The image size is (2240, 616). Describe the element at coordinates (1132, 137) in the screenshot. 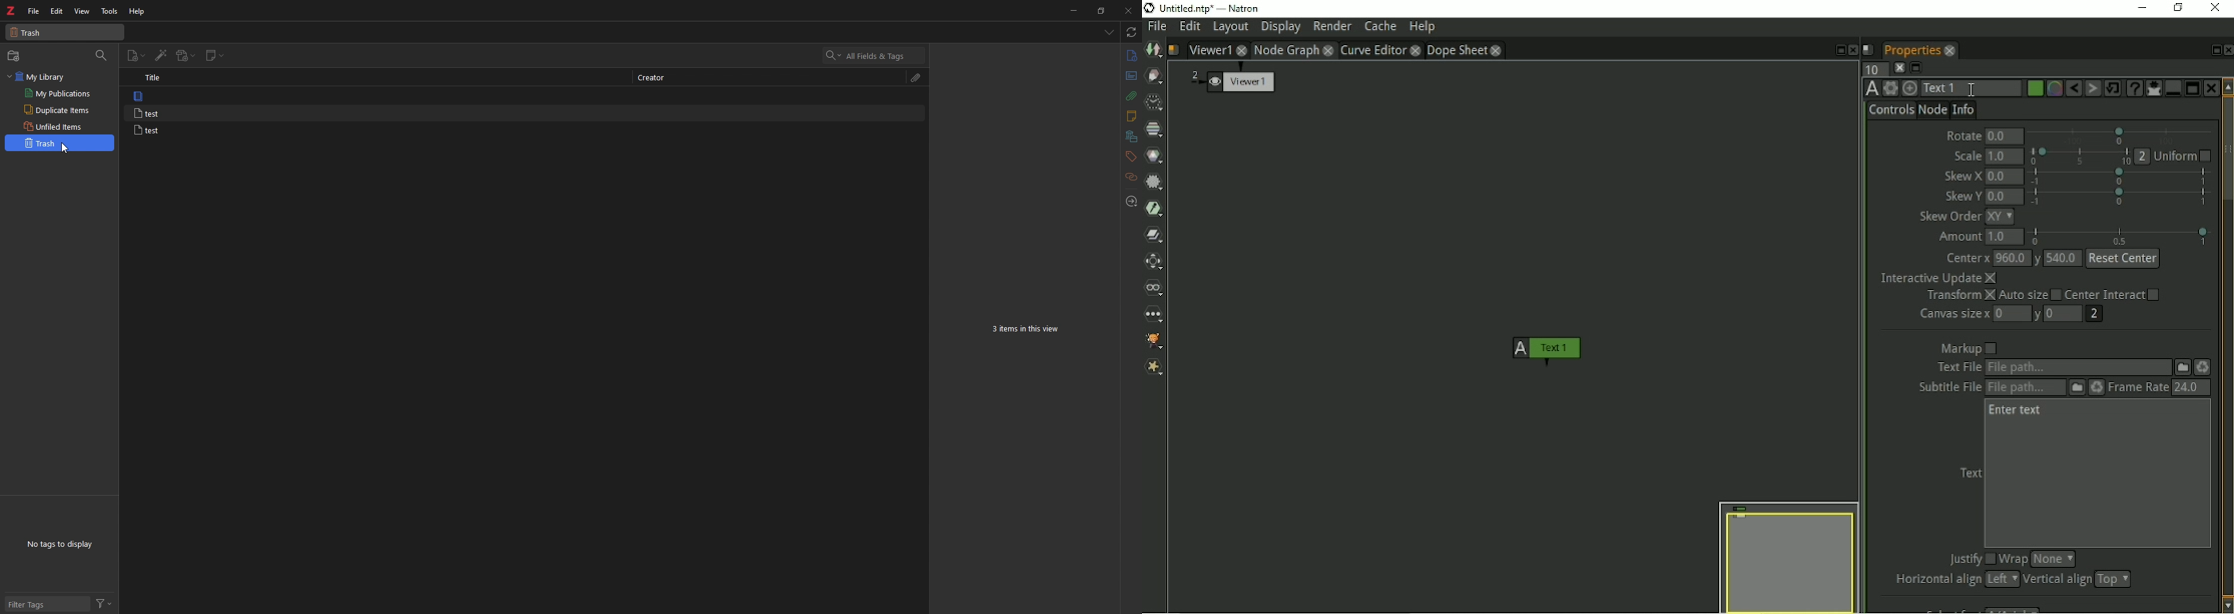

I see `libraries and collections` at that location.